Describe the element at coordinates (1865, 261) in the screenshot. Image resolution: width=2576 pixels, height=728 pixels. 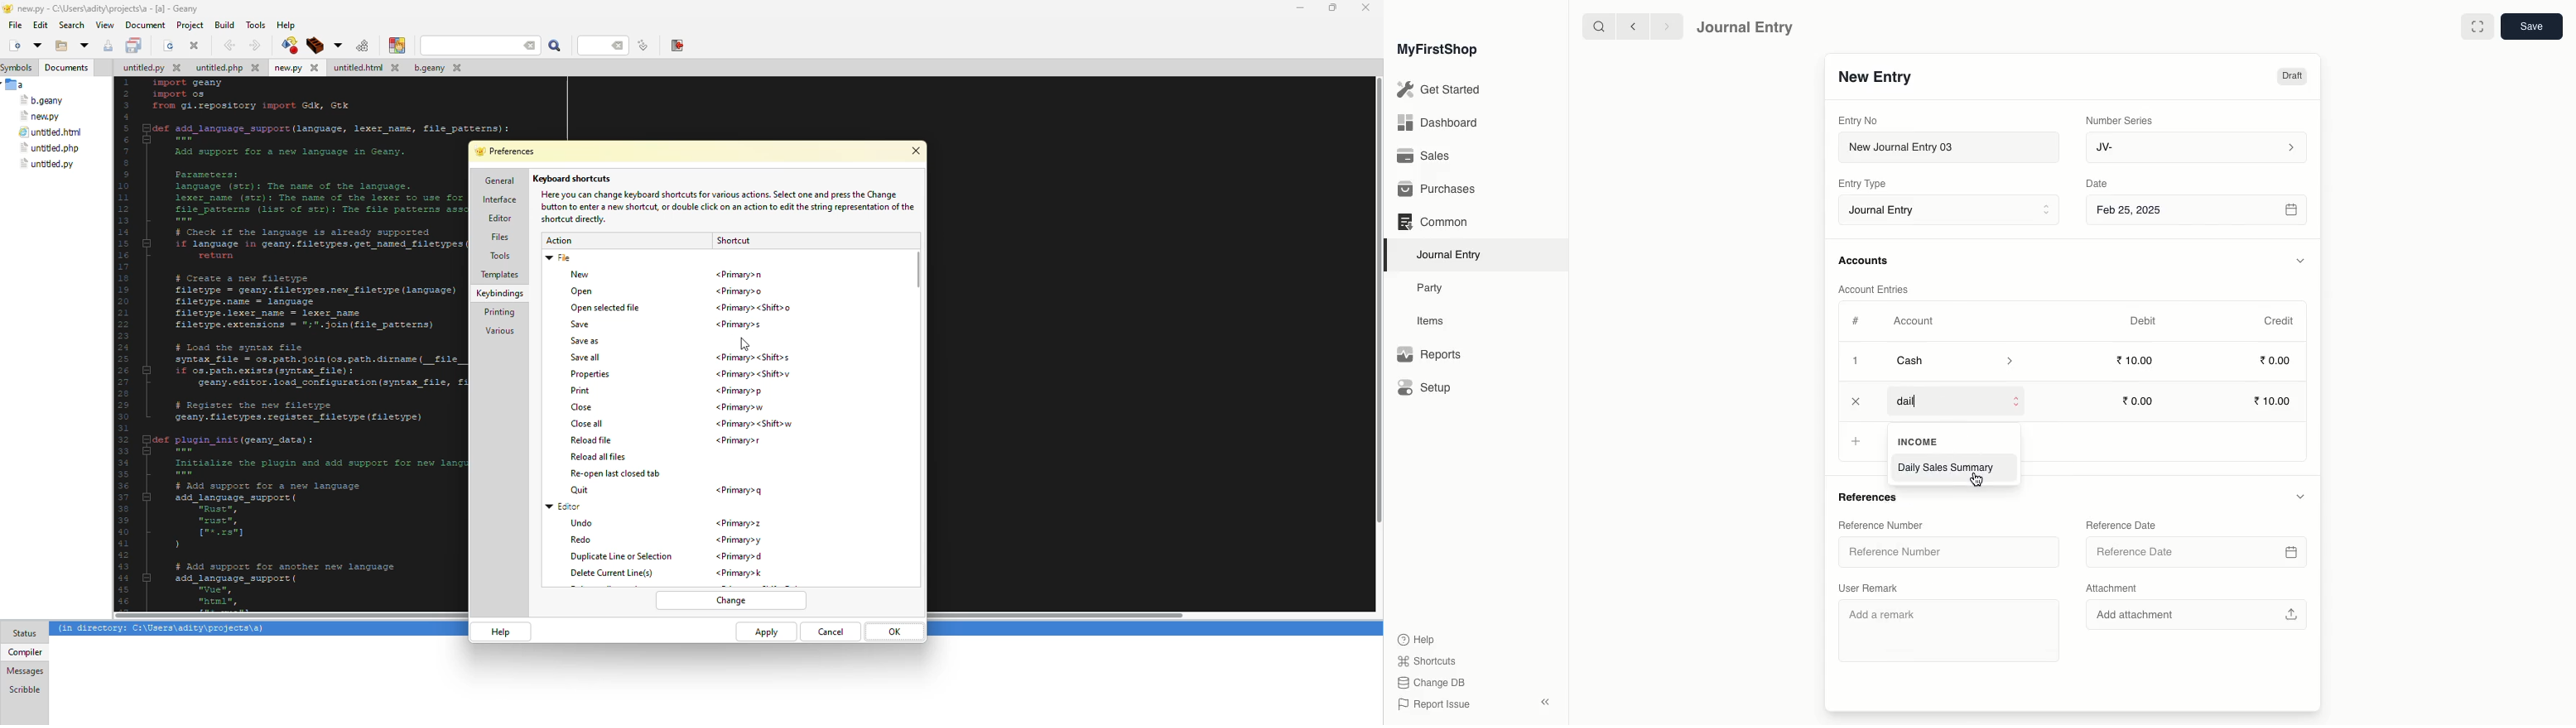
I see `Accounts` at that location.